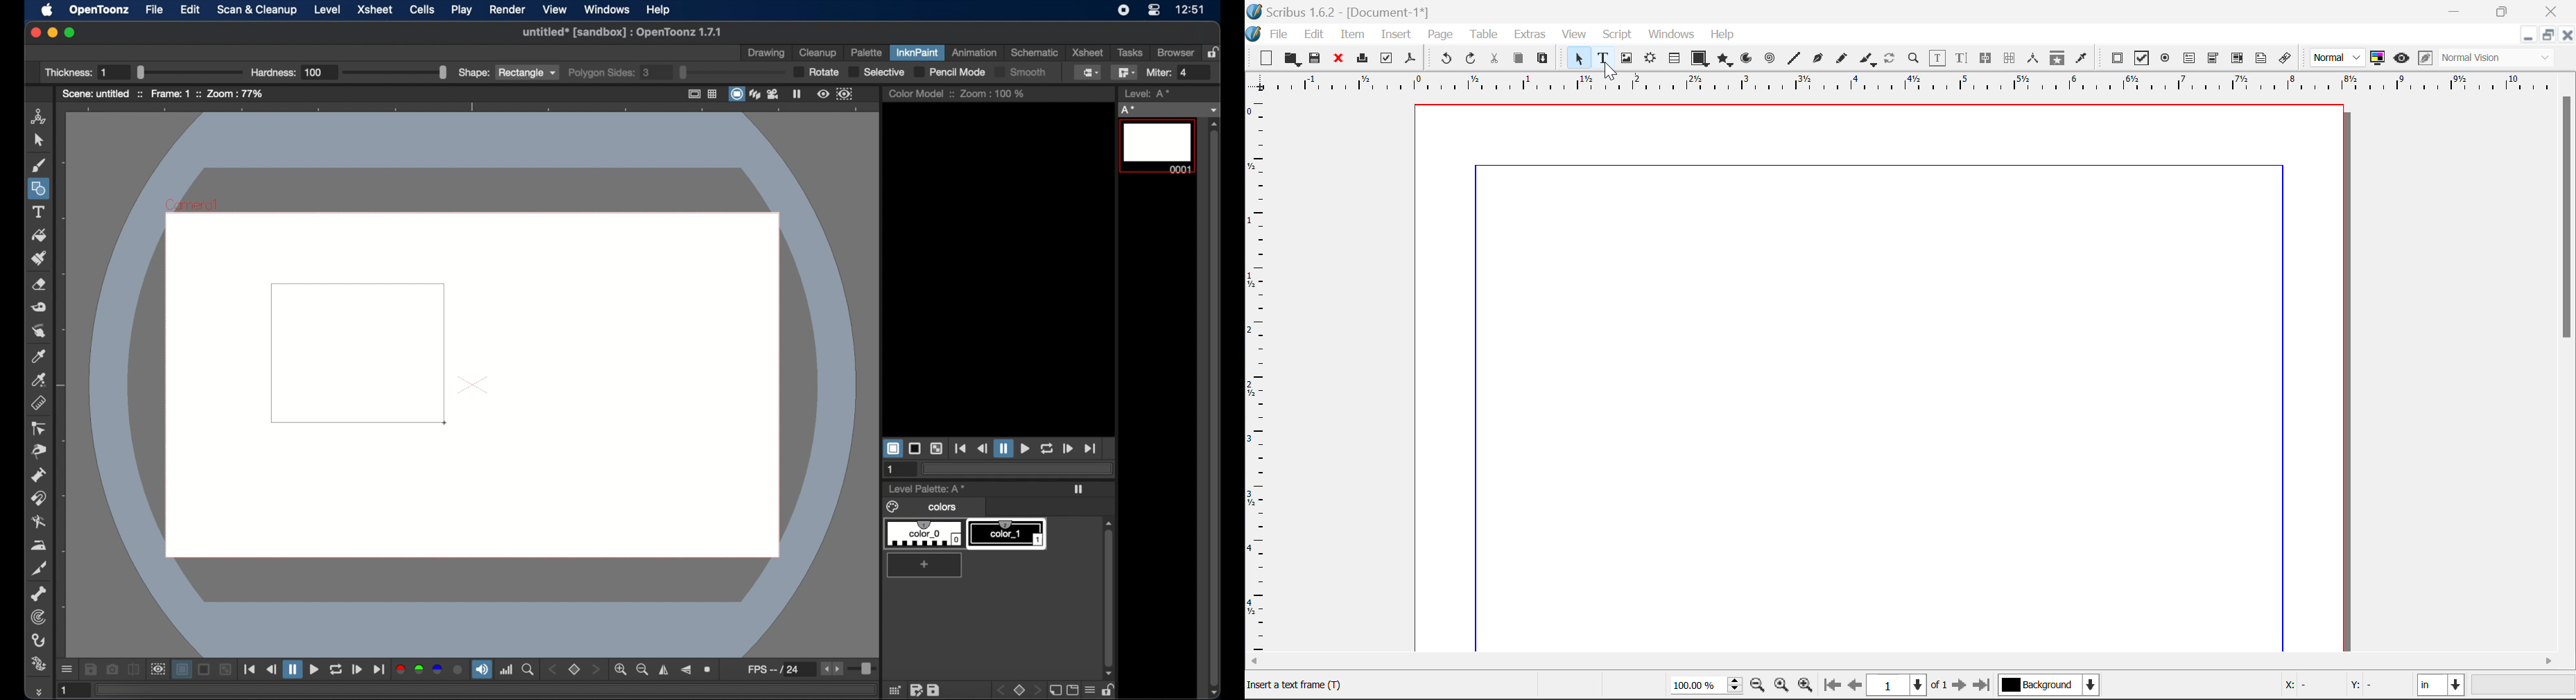 Image resolution: width=2576 pixels, height=700 pixels. Describe the element at coordinates (709, 670) in the screenshot. I see `reset view` at that location.